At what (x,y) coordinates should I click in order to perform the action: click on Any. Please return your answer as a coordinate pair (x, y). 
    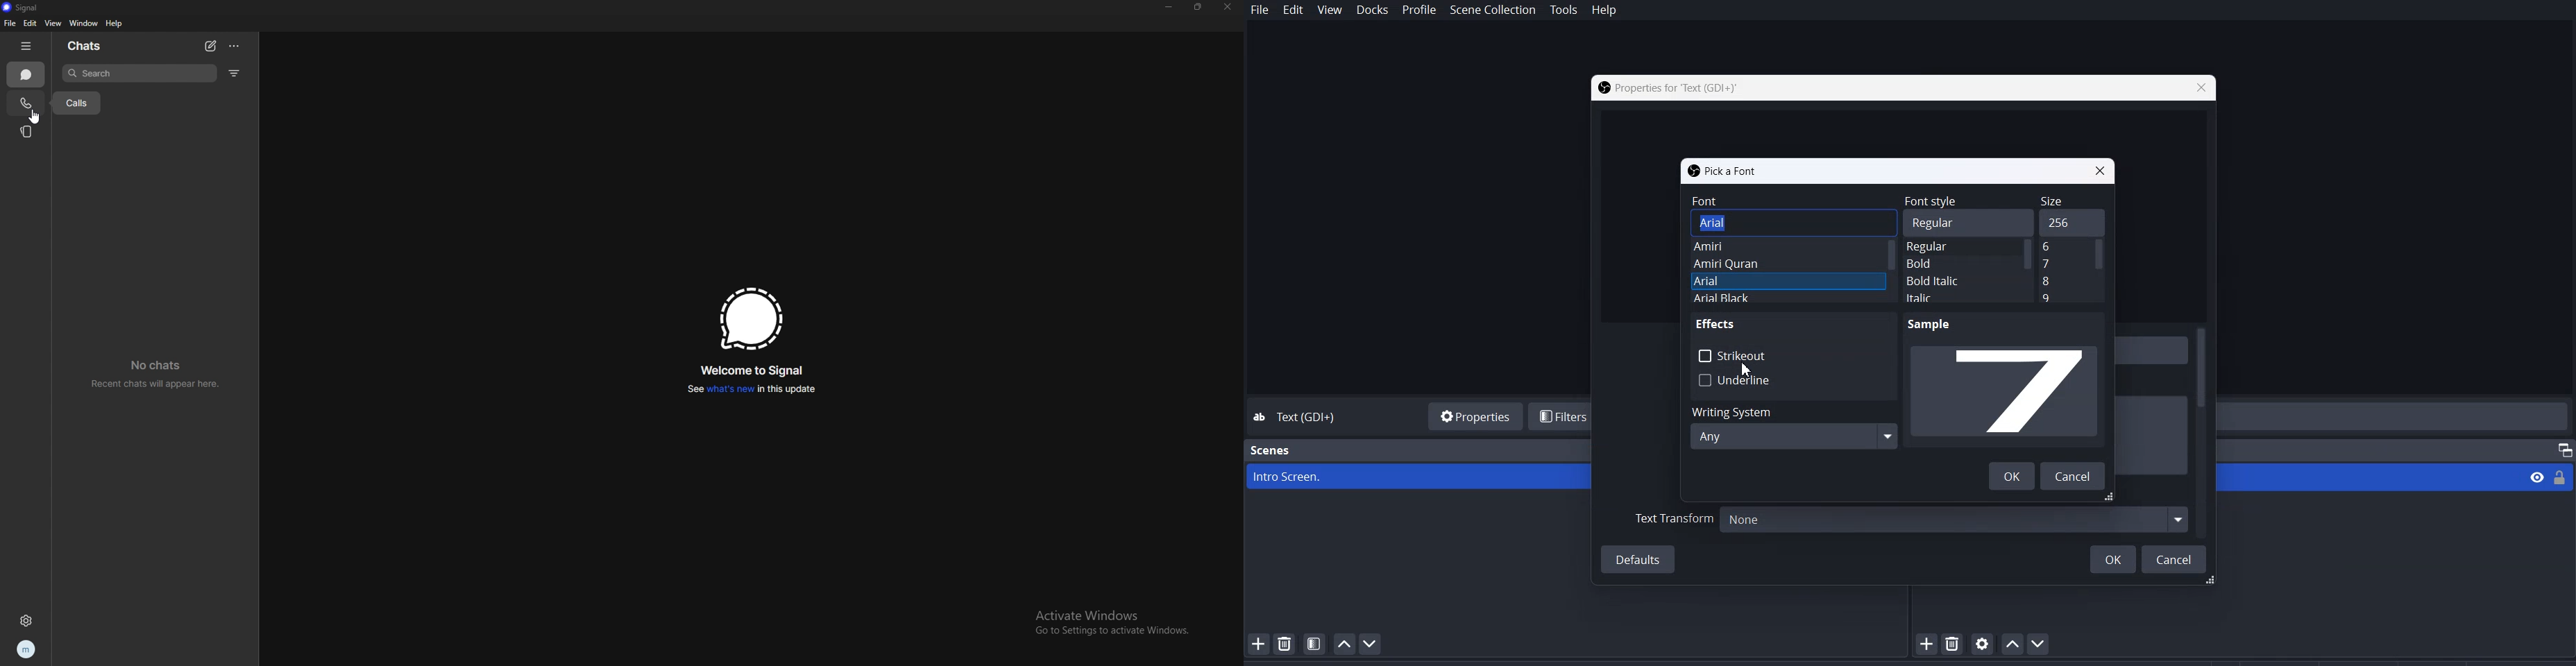
    Looking at the image, I should click on (1793, 436).